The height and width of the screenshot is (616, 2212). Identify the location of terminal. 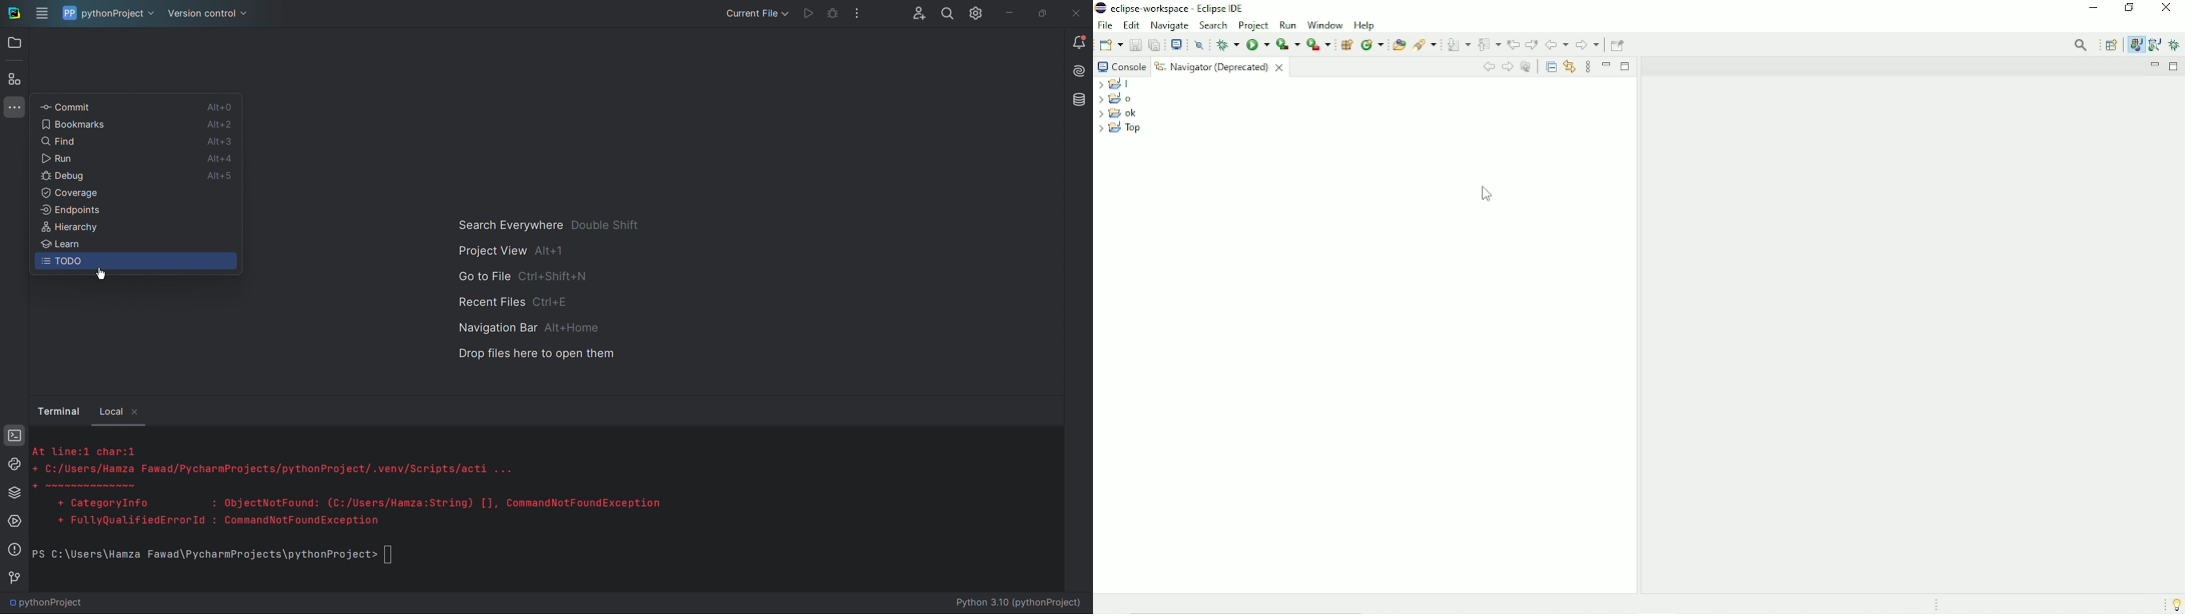
(59, 410).